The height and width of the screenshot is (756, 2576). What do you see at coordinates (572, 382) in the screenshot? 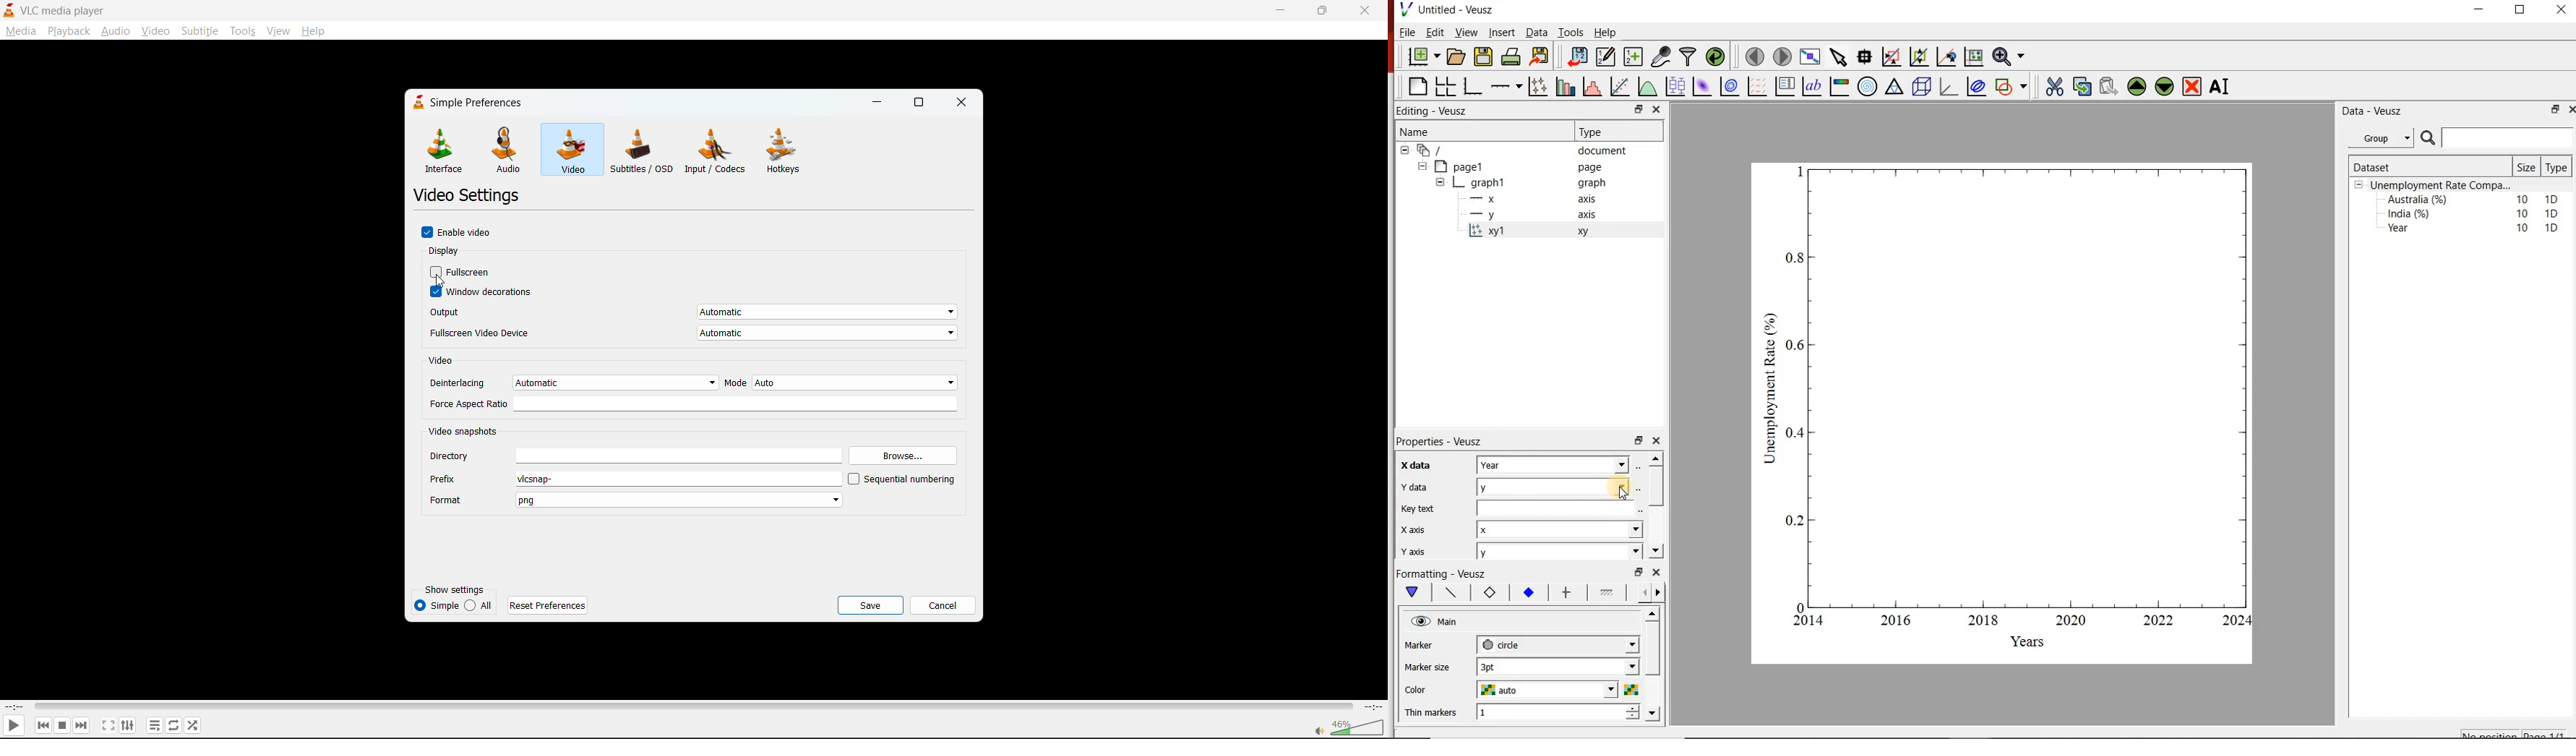
I see `deinterlacing` at bounding box center [572, 382].